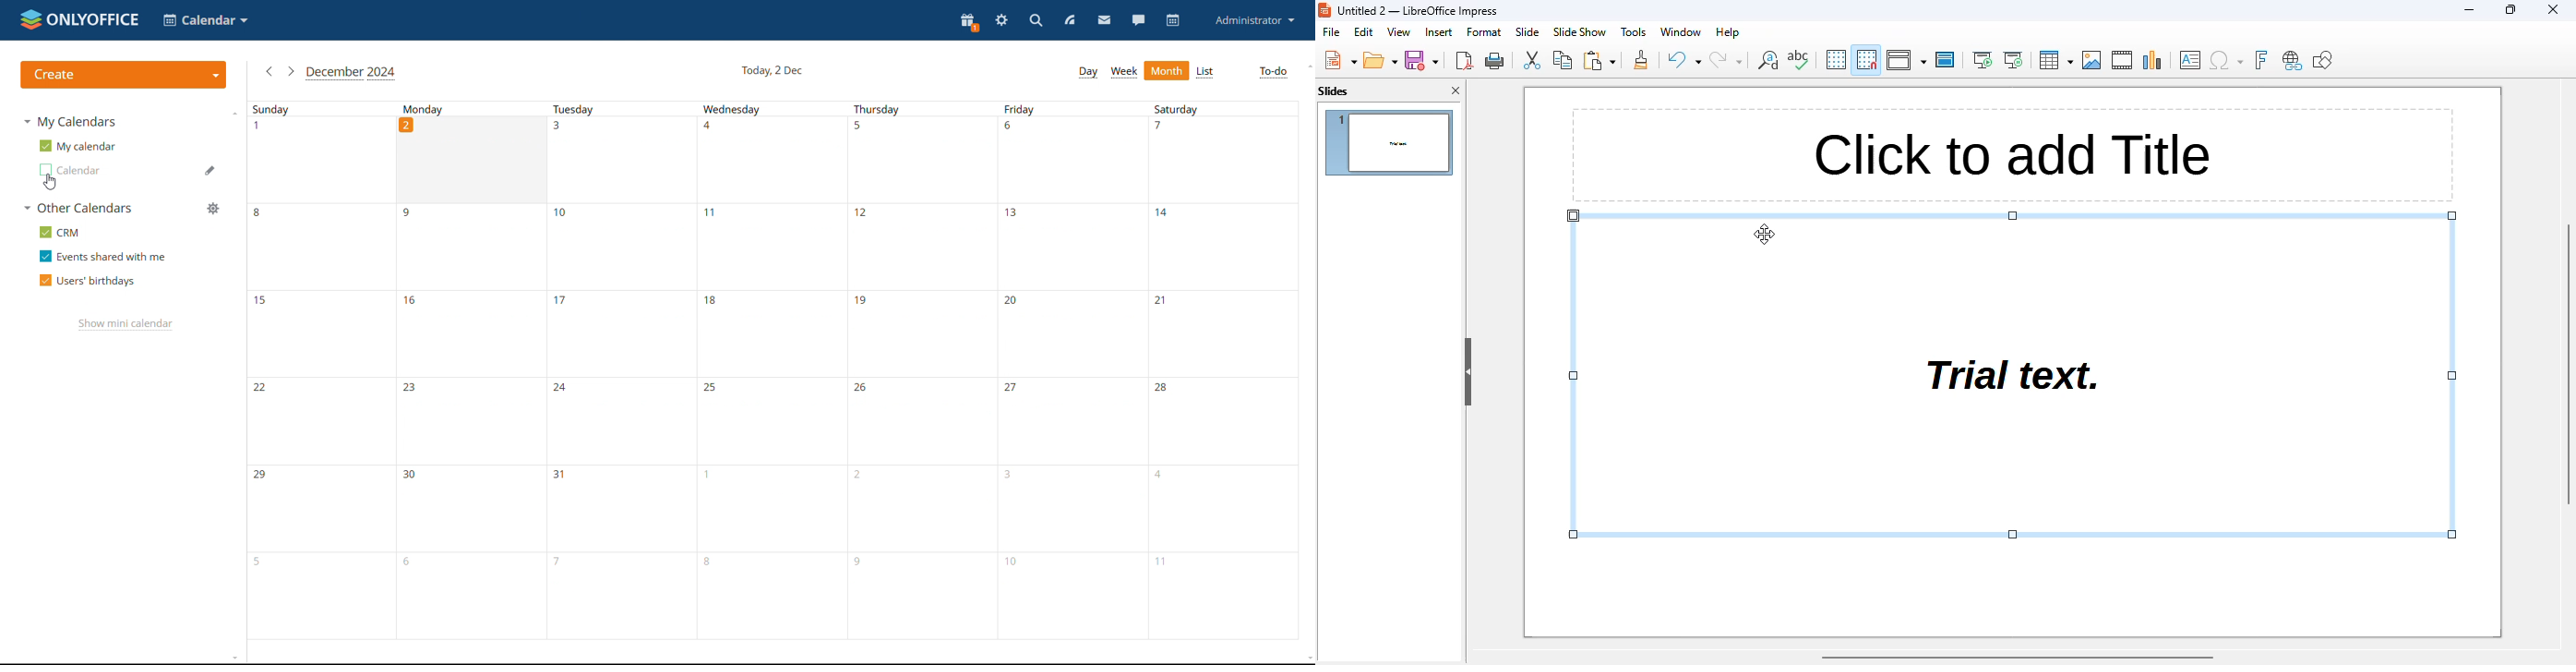  Describe the element at coordinates (1422, 61) in the screenshot. I see `new` at that location.